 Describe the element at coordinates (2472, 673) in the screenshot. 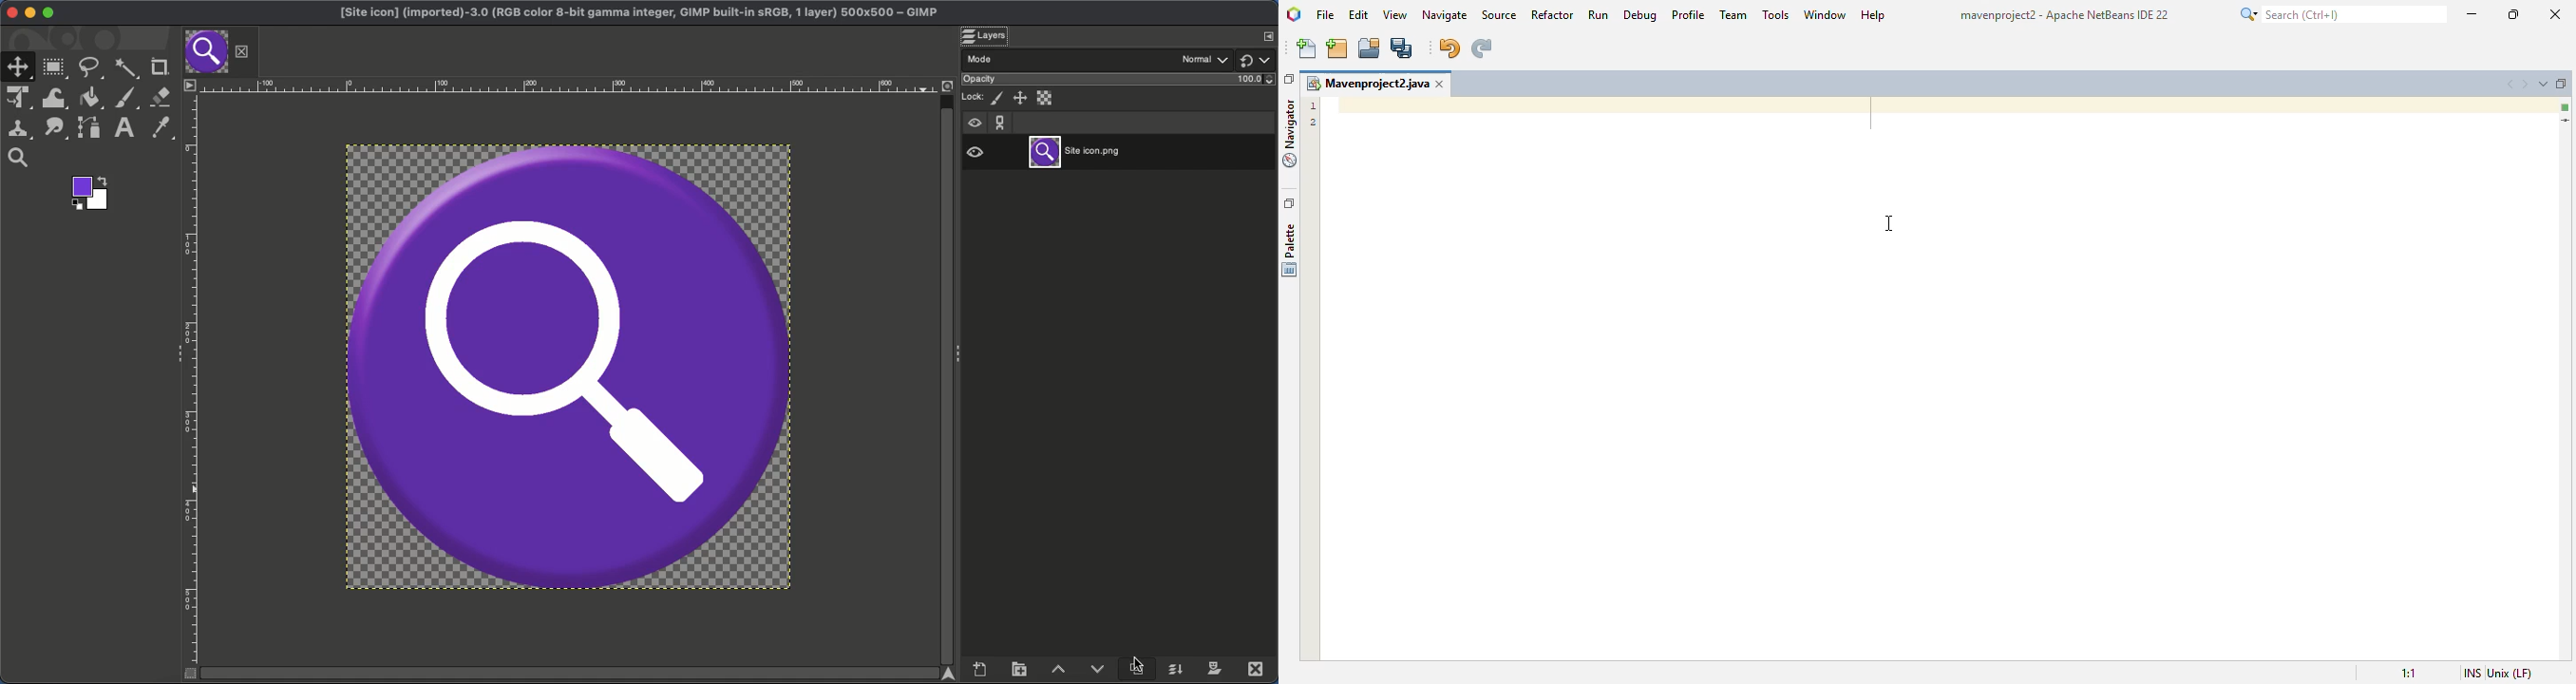

I see `insert mode` at that location.